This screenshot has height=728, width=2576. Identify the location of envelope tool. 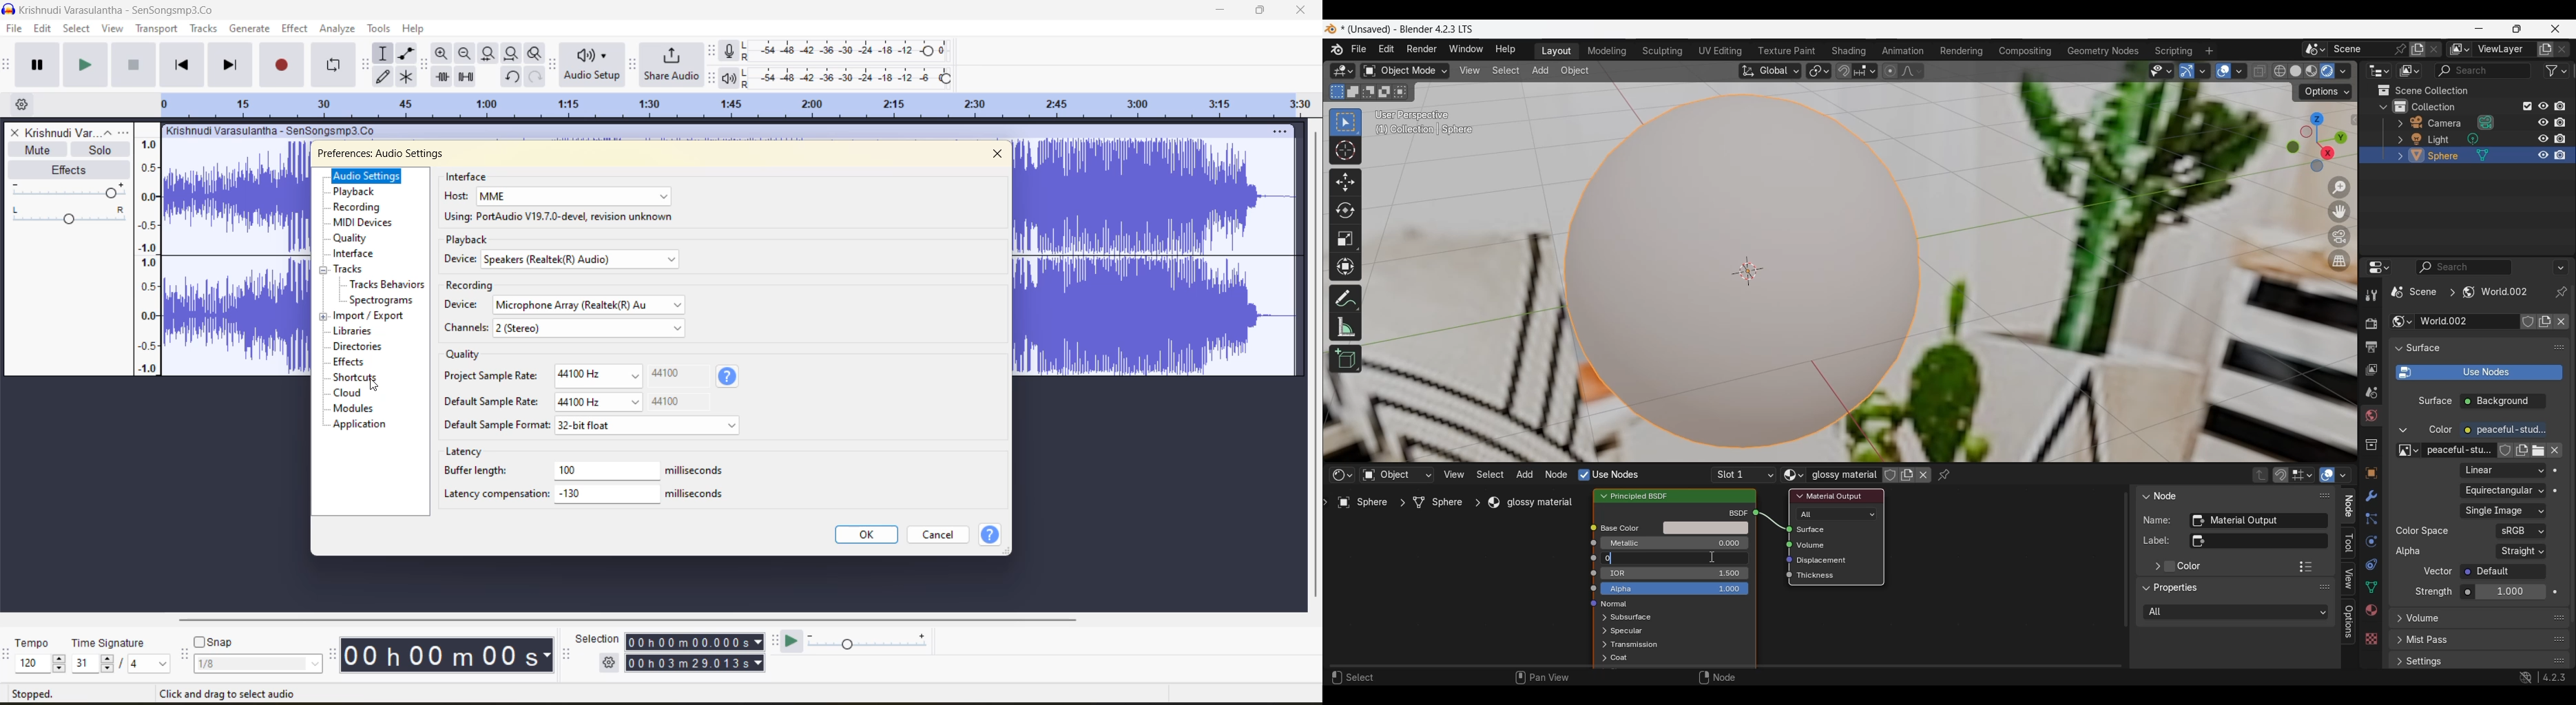
(407, 54).